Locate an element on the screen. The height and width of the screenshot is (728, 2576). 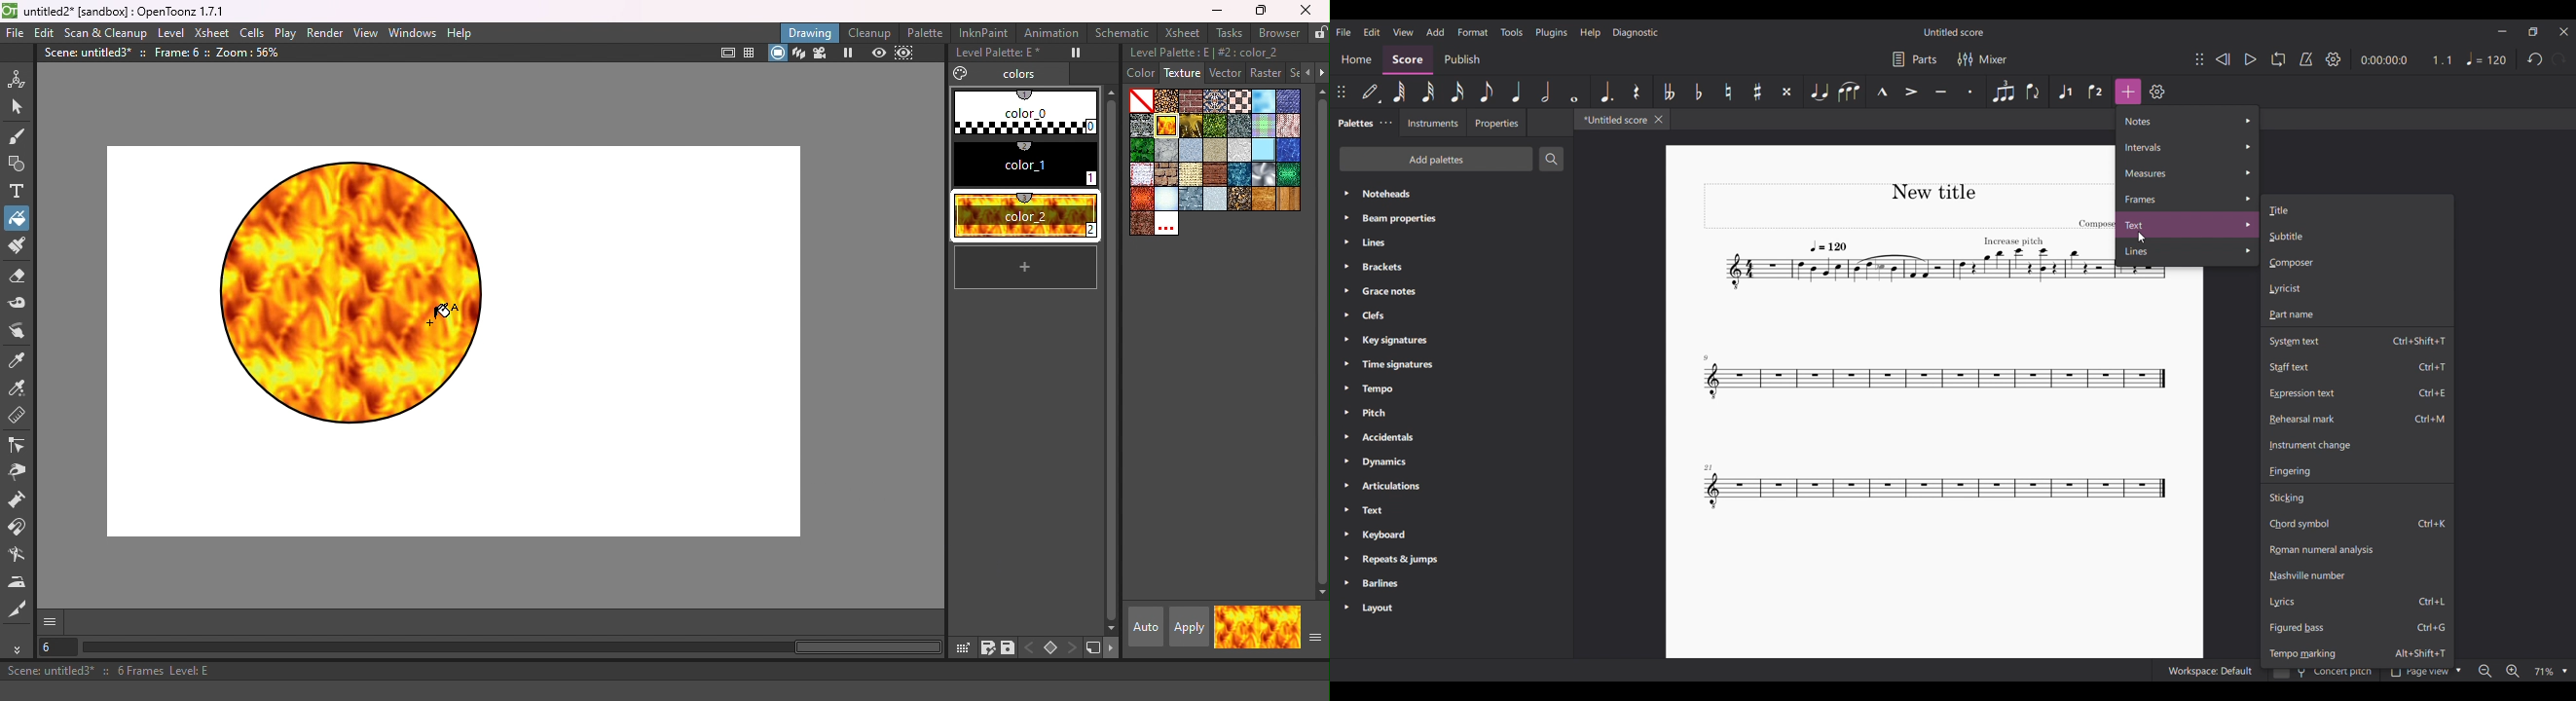
Close interface is located at coordinates (2564, 32).